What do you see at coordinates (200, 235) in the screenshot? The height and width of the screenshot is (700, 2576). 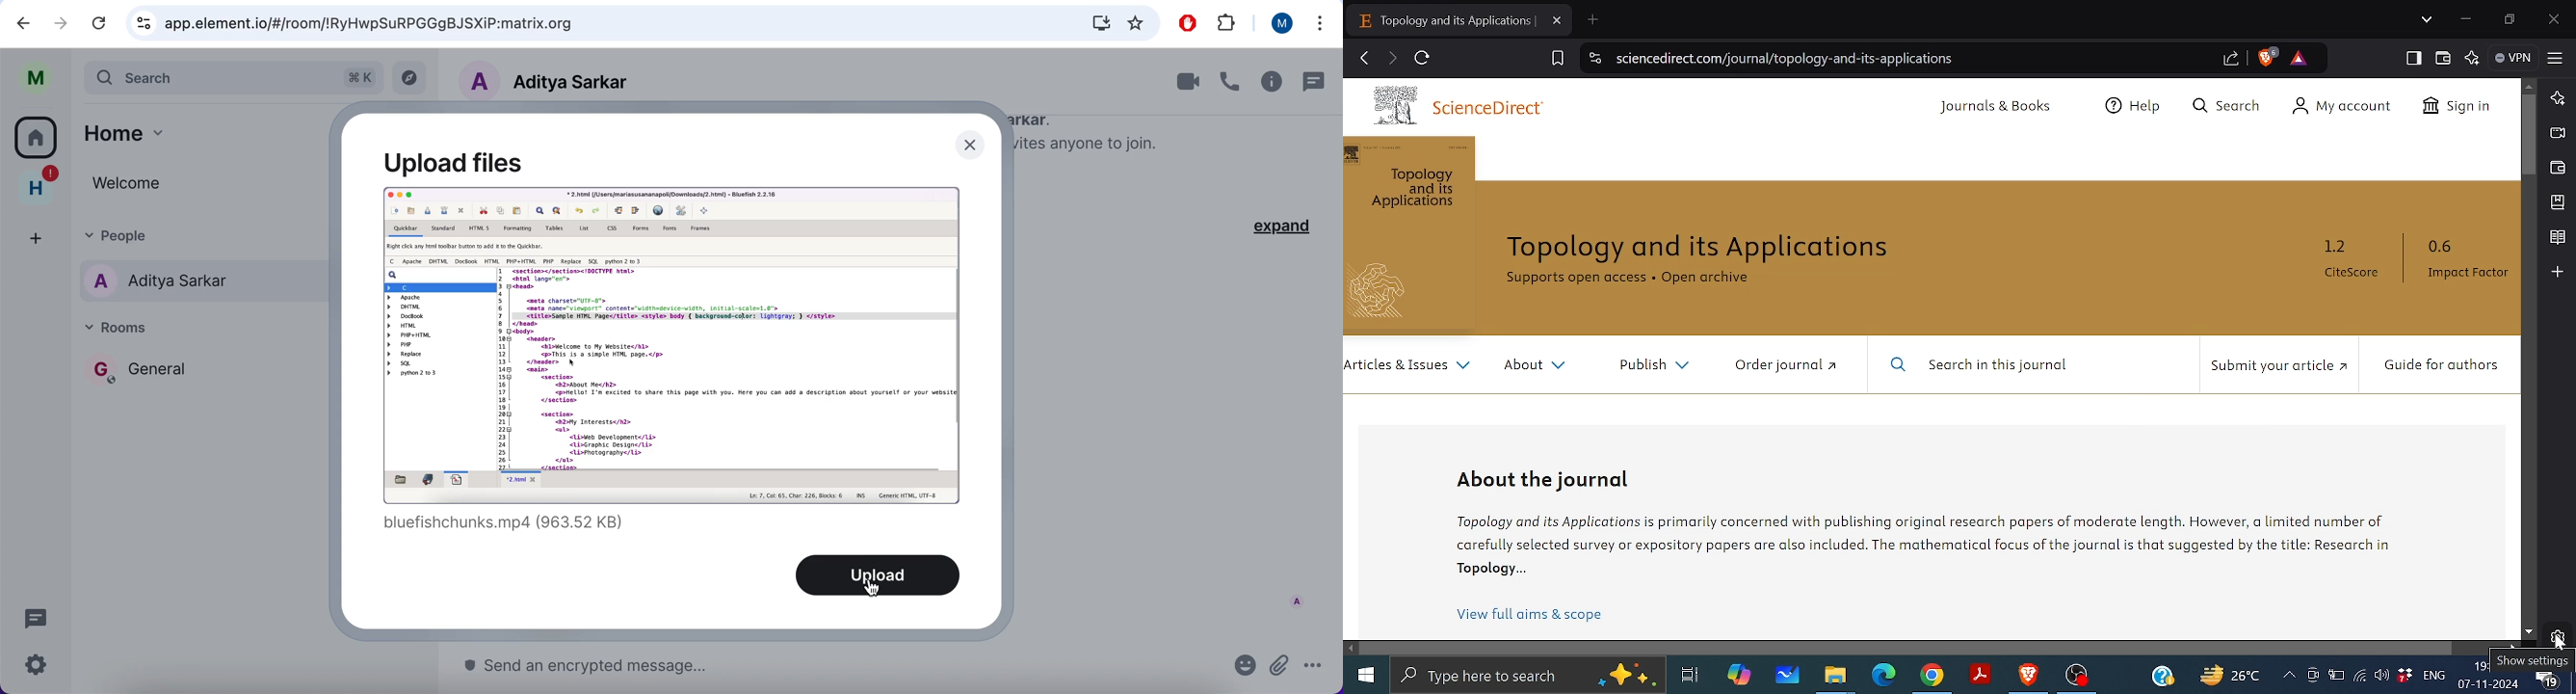 I see `people` at bounding box center [200, 235].